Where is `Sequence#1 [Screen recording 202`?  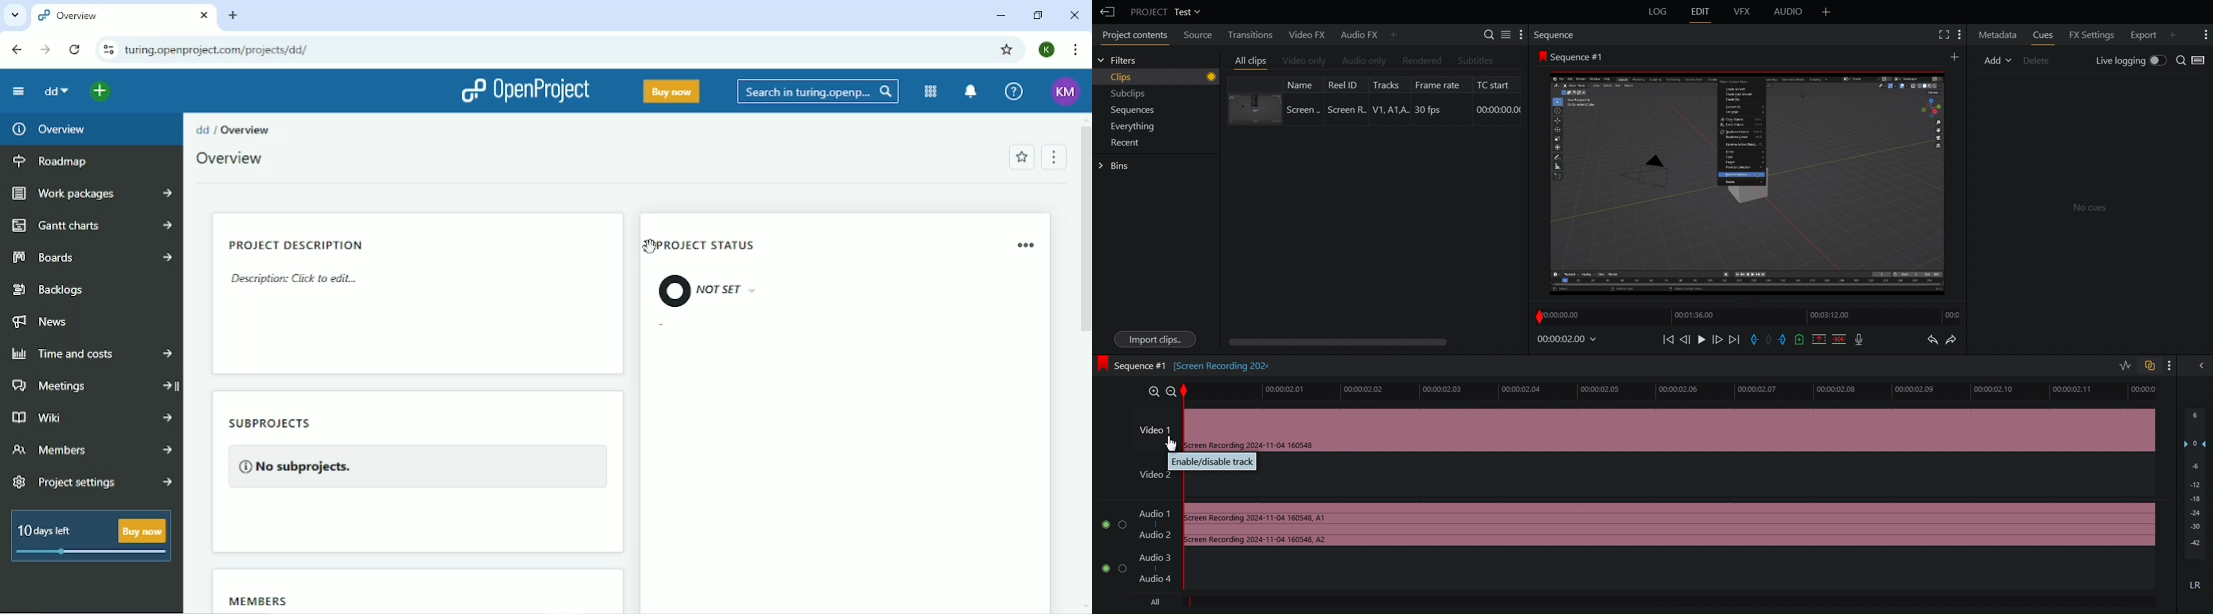
Sequence#1 [Screen recording 202 is located at coordinates (1189, 367).